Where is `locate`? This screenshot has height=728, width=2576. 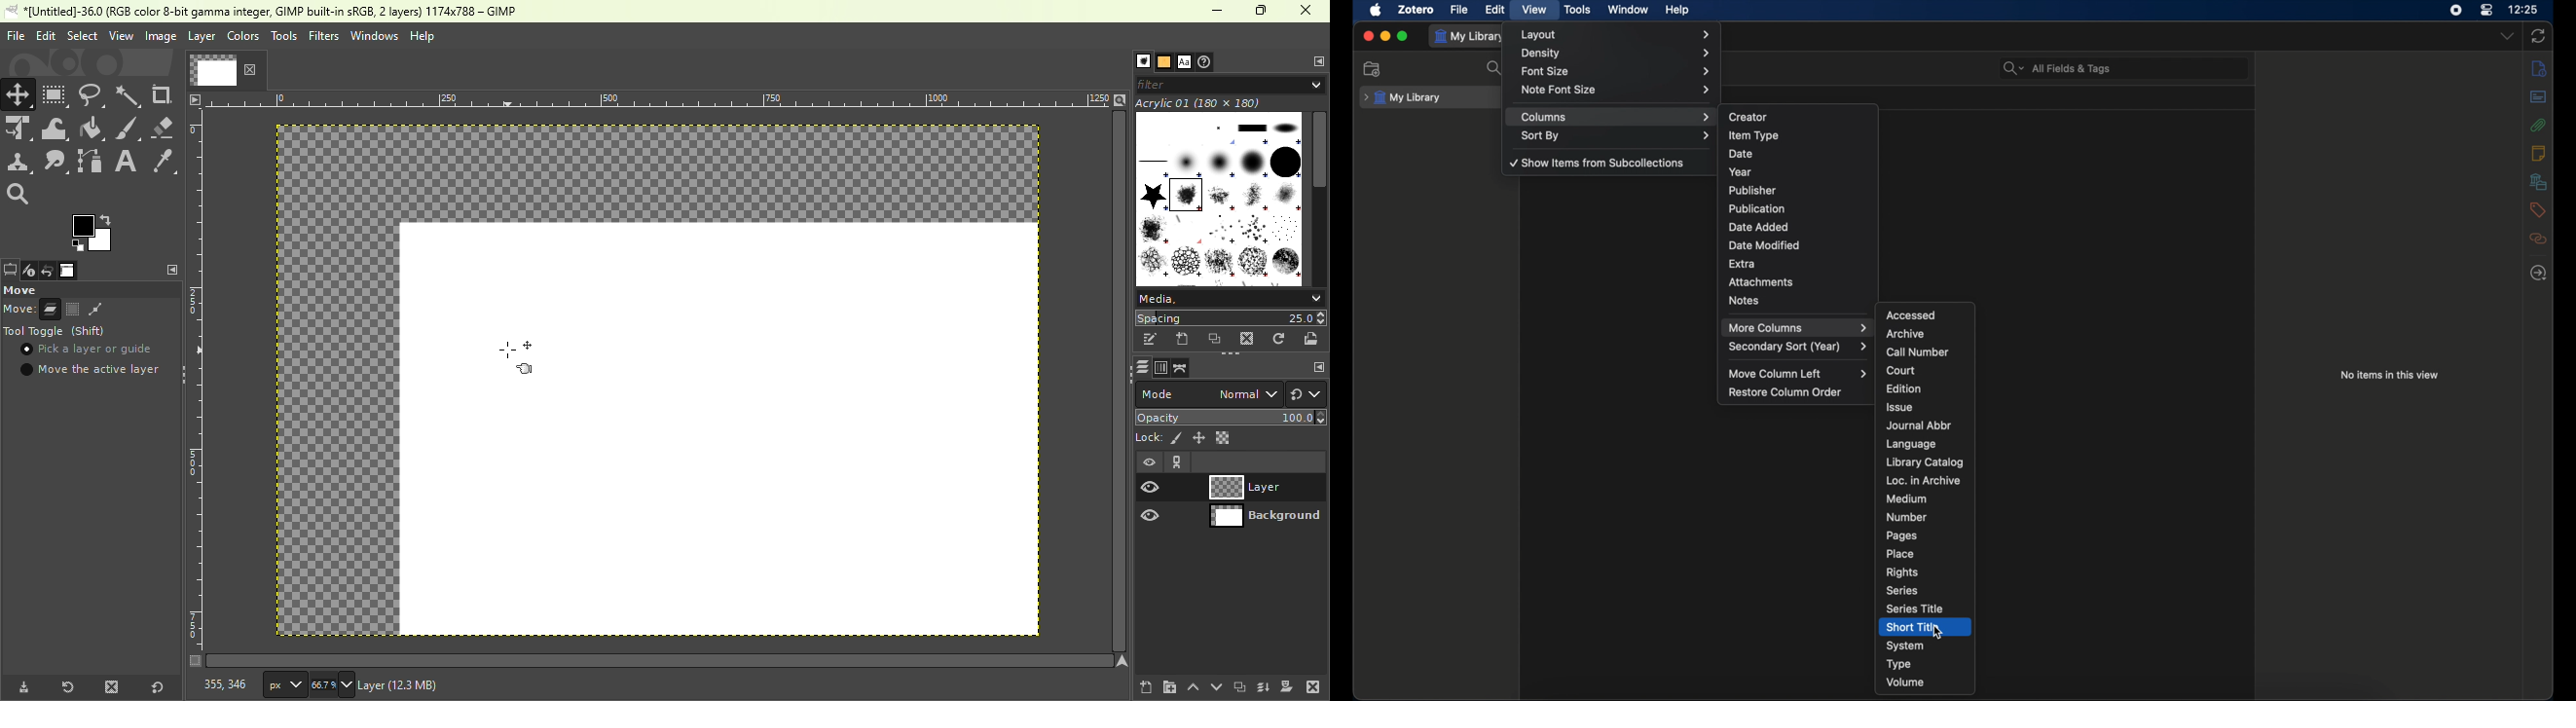 locate is located at coordinates (2538, 273).